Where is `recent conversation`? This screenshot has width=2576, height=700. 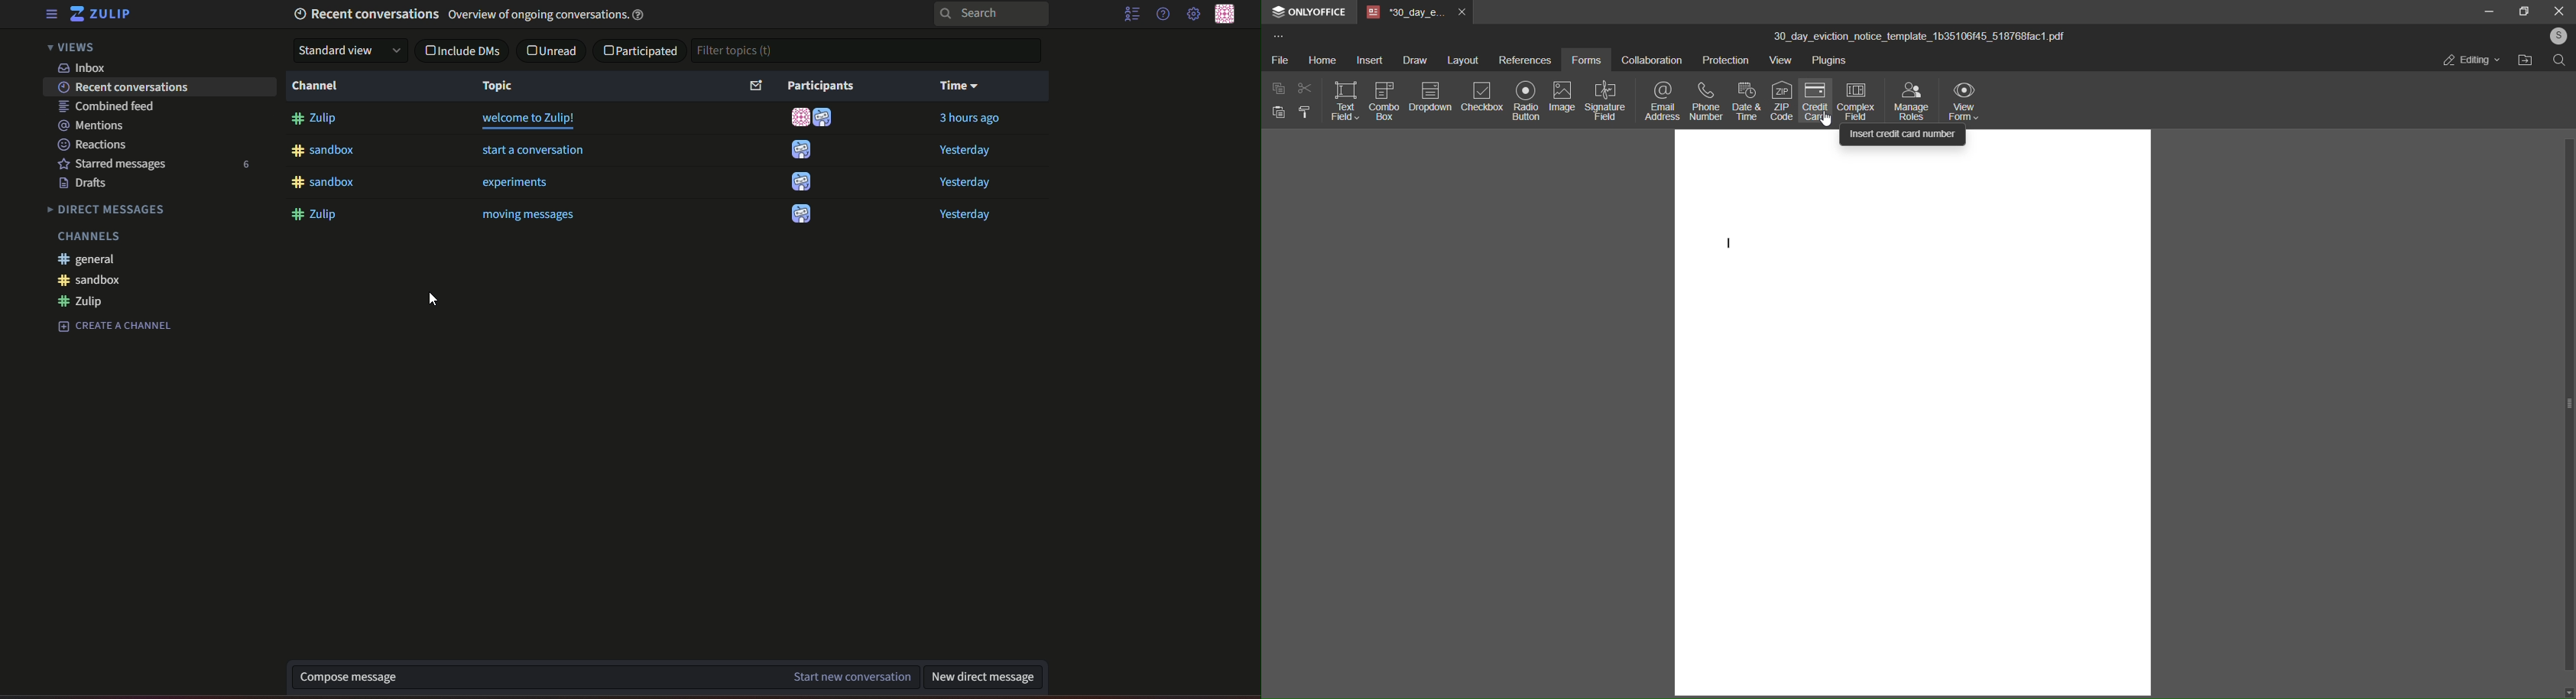
recent conversation is located at coordinates (121, 88).